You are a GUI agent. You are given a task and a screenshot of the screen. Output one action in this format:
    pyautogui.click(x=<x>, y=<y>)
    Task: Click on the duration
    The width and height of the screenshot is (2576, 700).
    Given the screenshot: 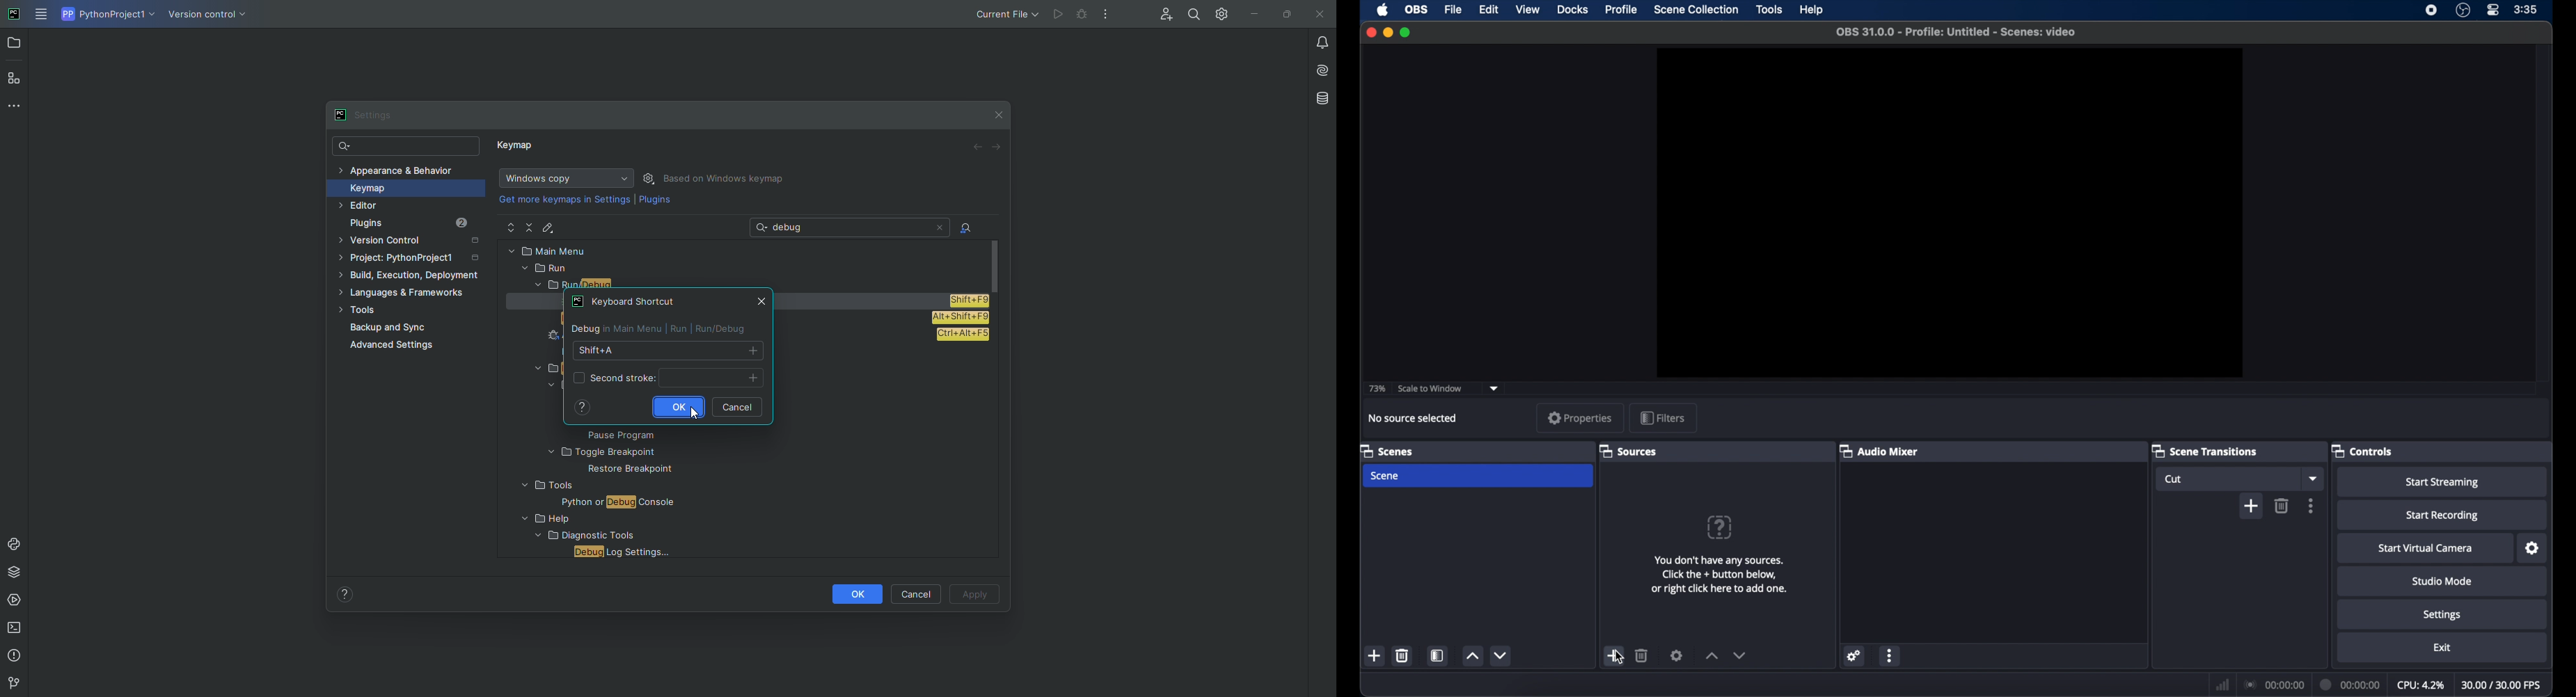 What is the action you would take?
    pyautogui.click(x=2351, y=684)
    